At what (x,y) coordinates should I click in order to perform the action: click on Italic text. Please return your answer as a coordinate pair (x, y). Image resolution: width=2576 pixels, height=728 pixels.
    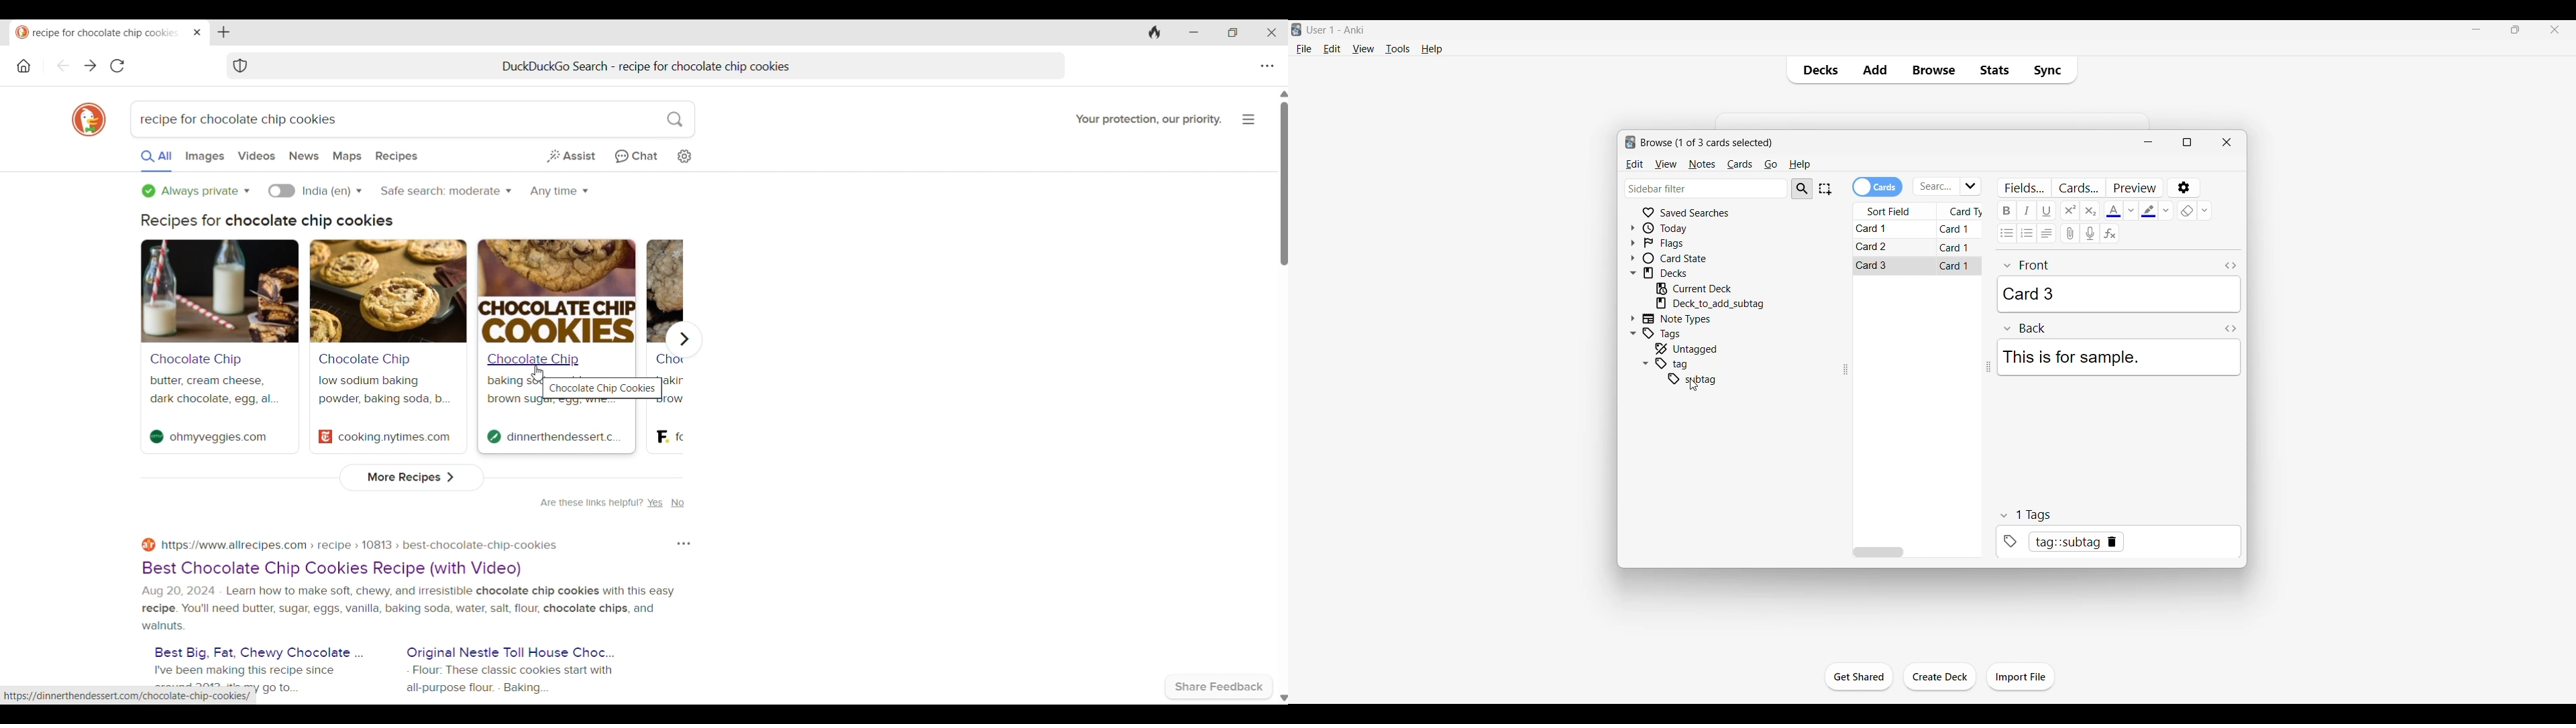
    Looking at the image, I should click on (2027, 210).